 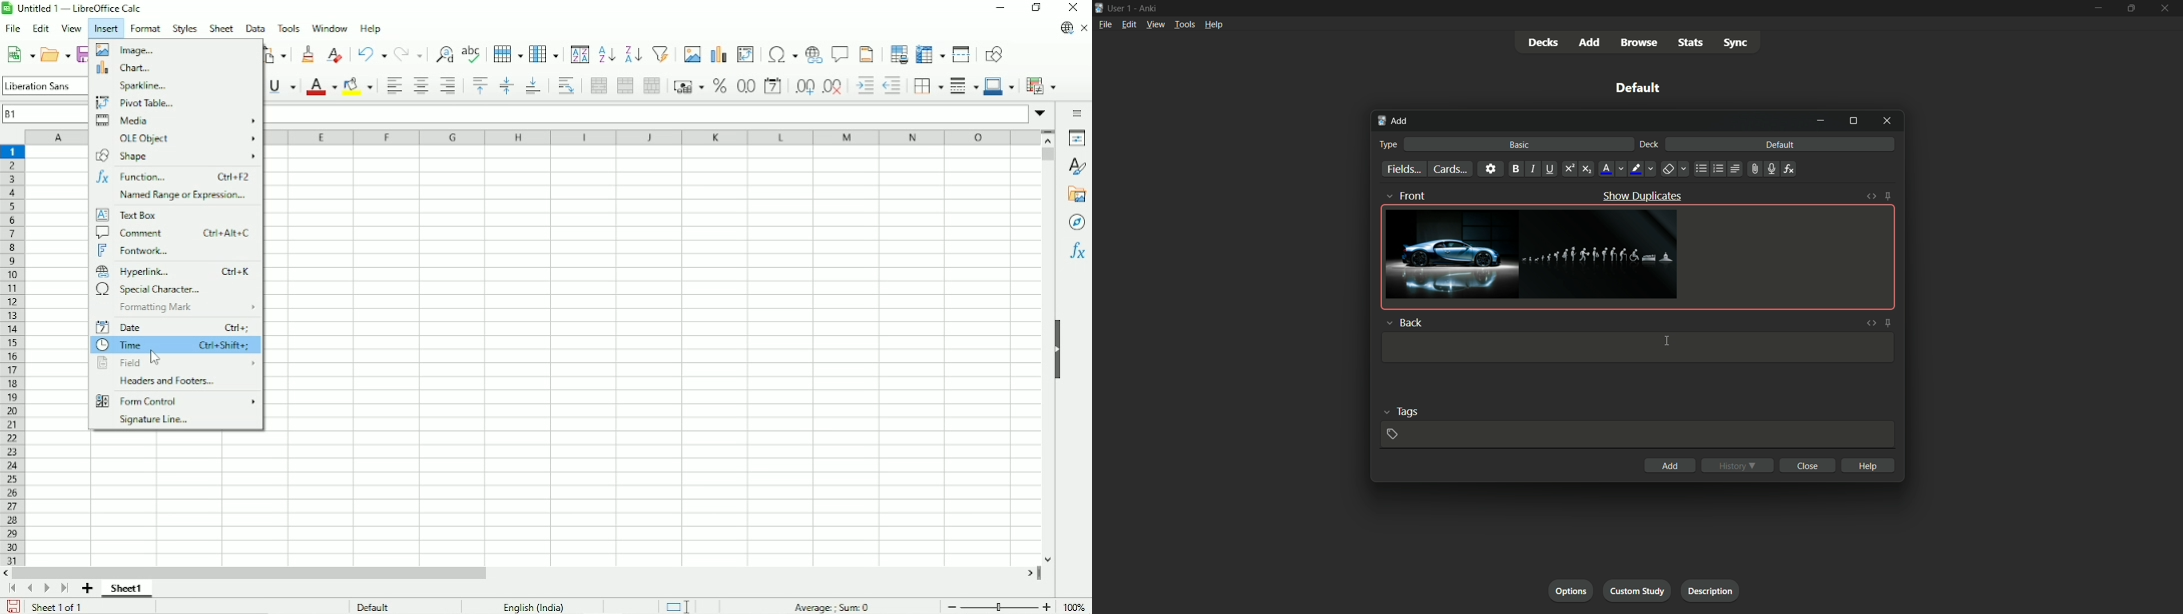 What do you see at coordinates (1000, 86) in the screenshot?
I see `Border color` at bounding box center [1000, 86].